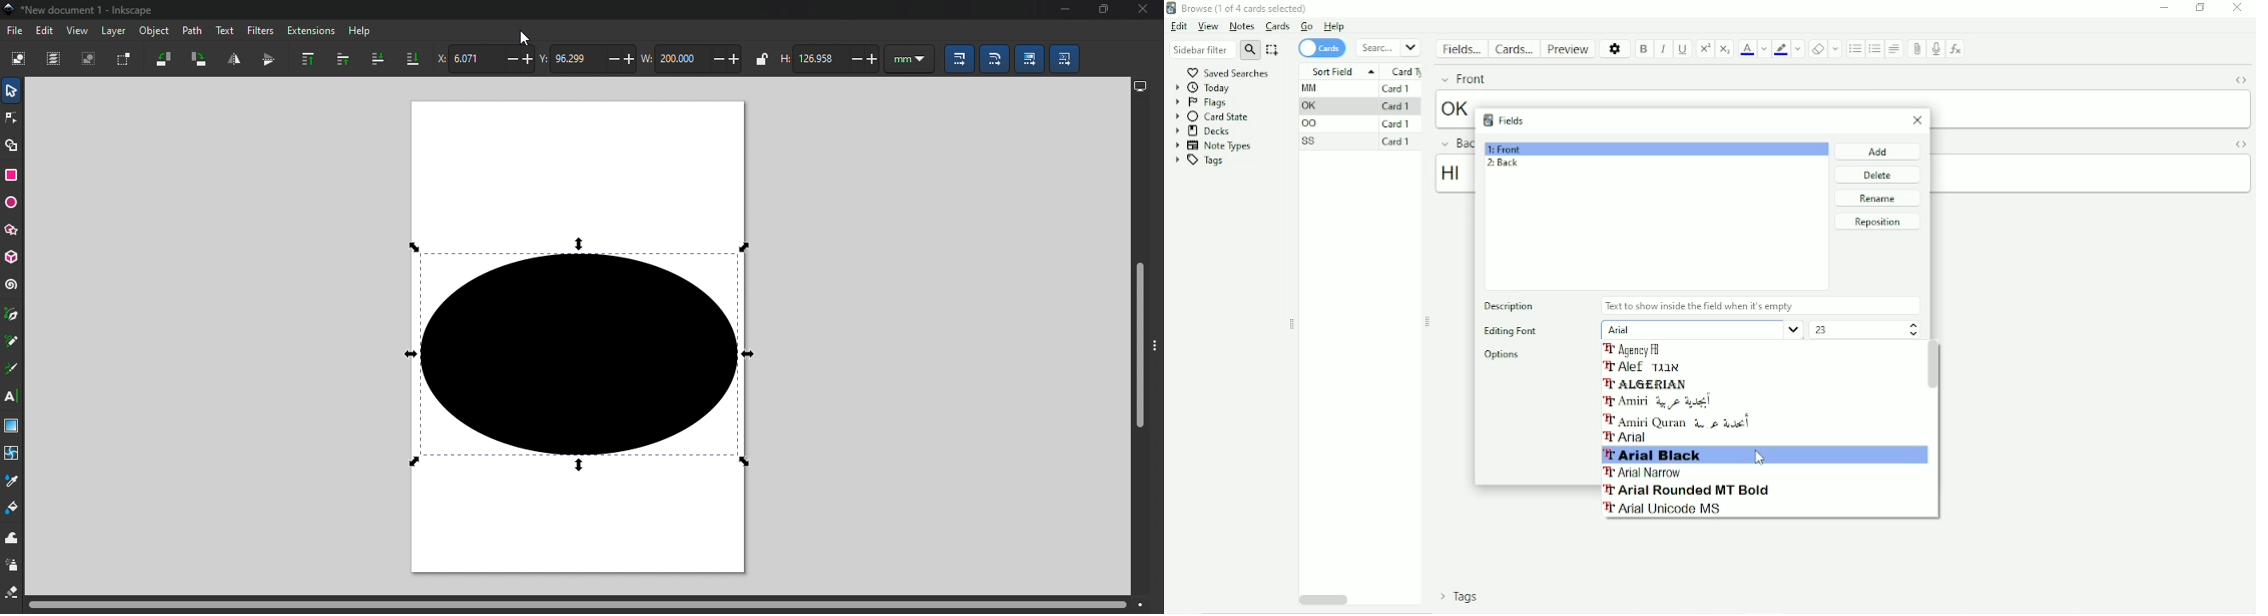  What do you see at coordinates (154, 31) in the screenshot?
I see `Object` at bounding box center [154, 31].